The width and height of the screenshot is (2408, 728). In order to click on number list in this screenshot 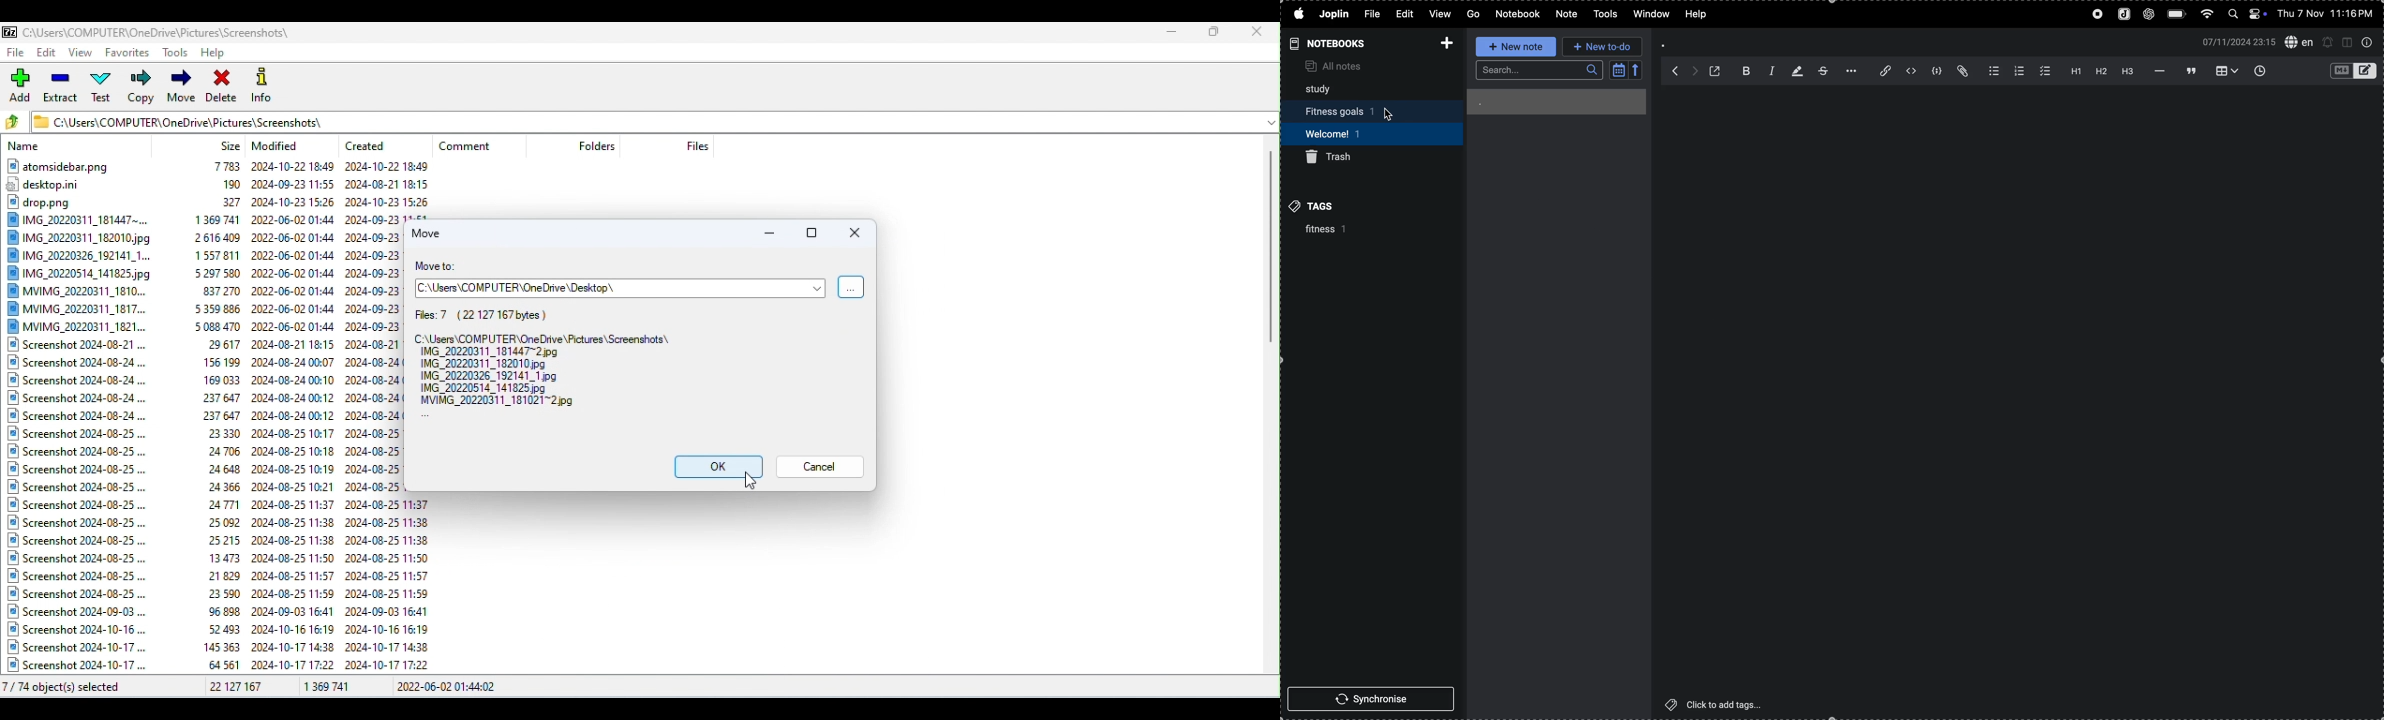, I will do `click(2017, 71)`.